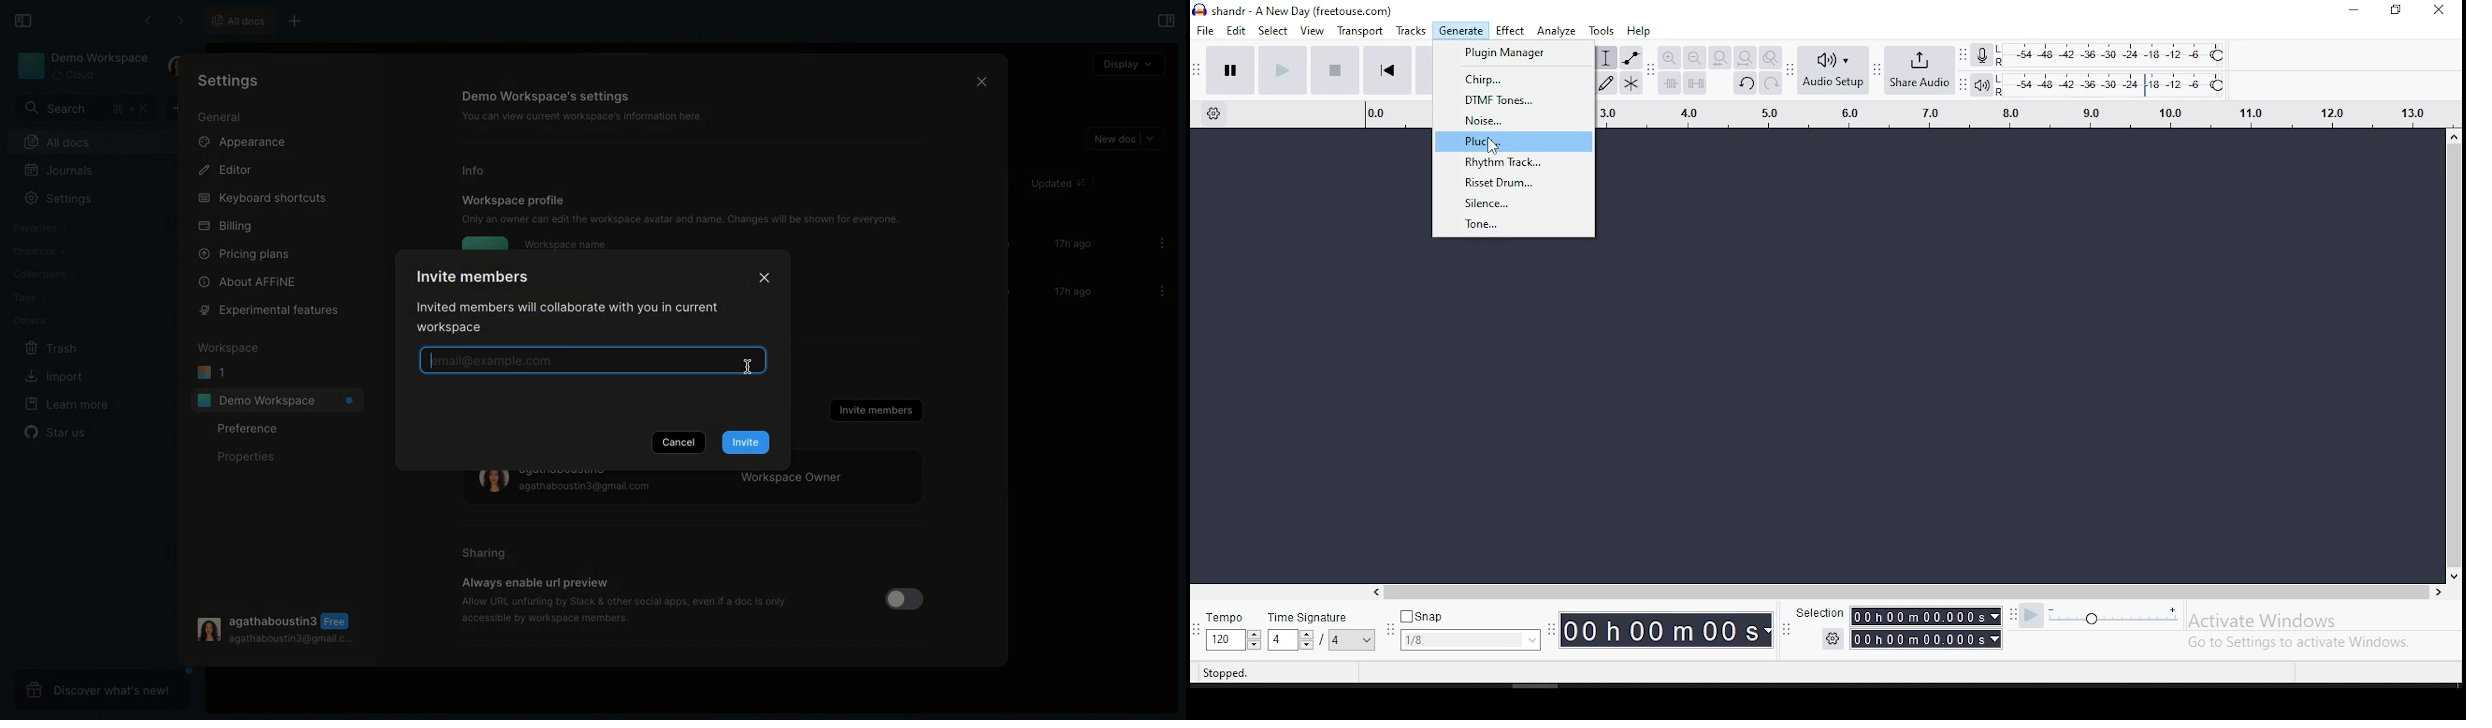 Image resolution: width=2492 pixels, height=728 pixels. I want to click on minimize, so click(2353, 11).